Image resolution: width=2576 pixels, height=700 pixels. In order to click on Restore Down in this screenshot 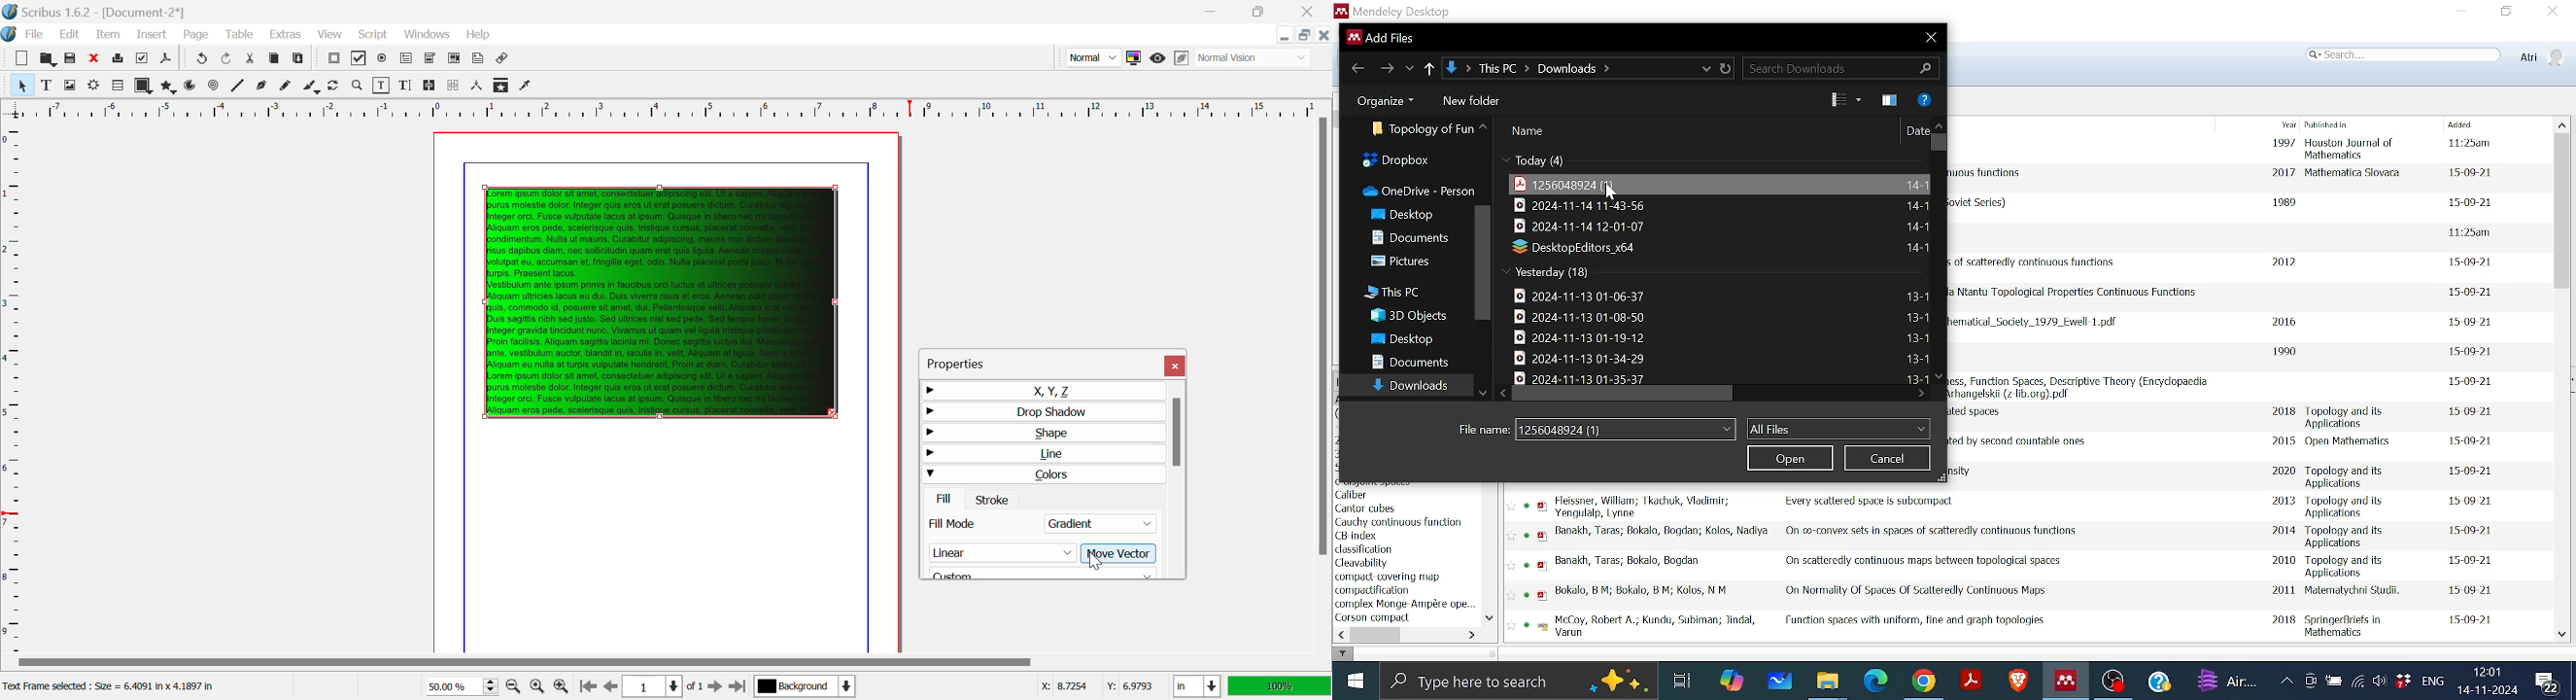, I will do `click(1286, 35)`.